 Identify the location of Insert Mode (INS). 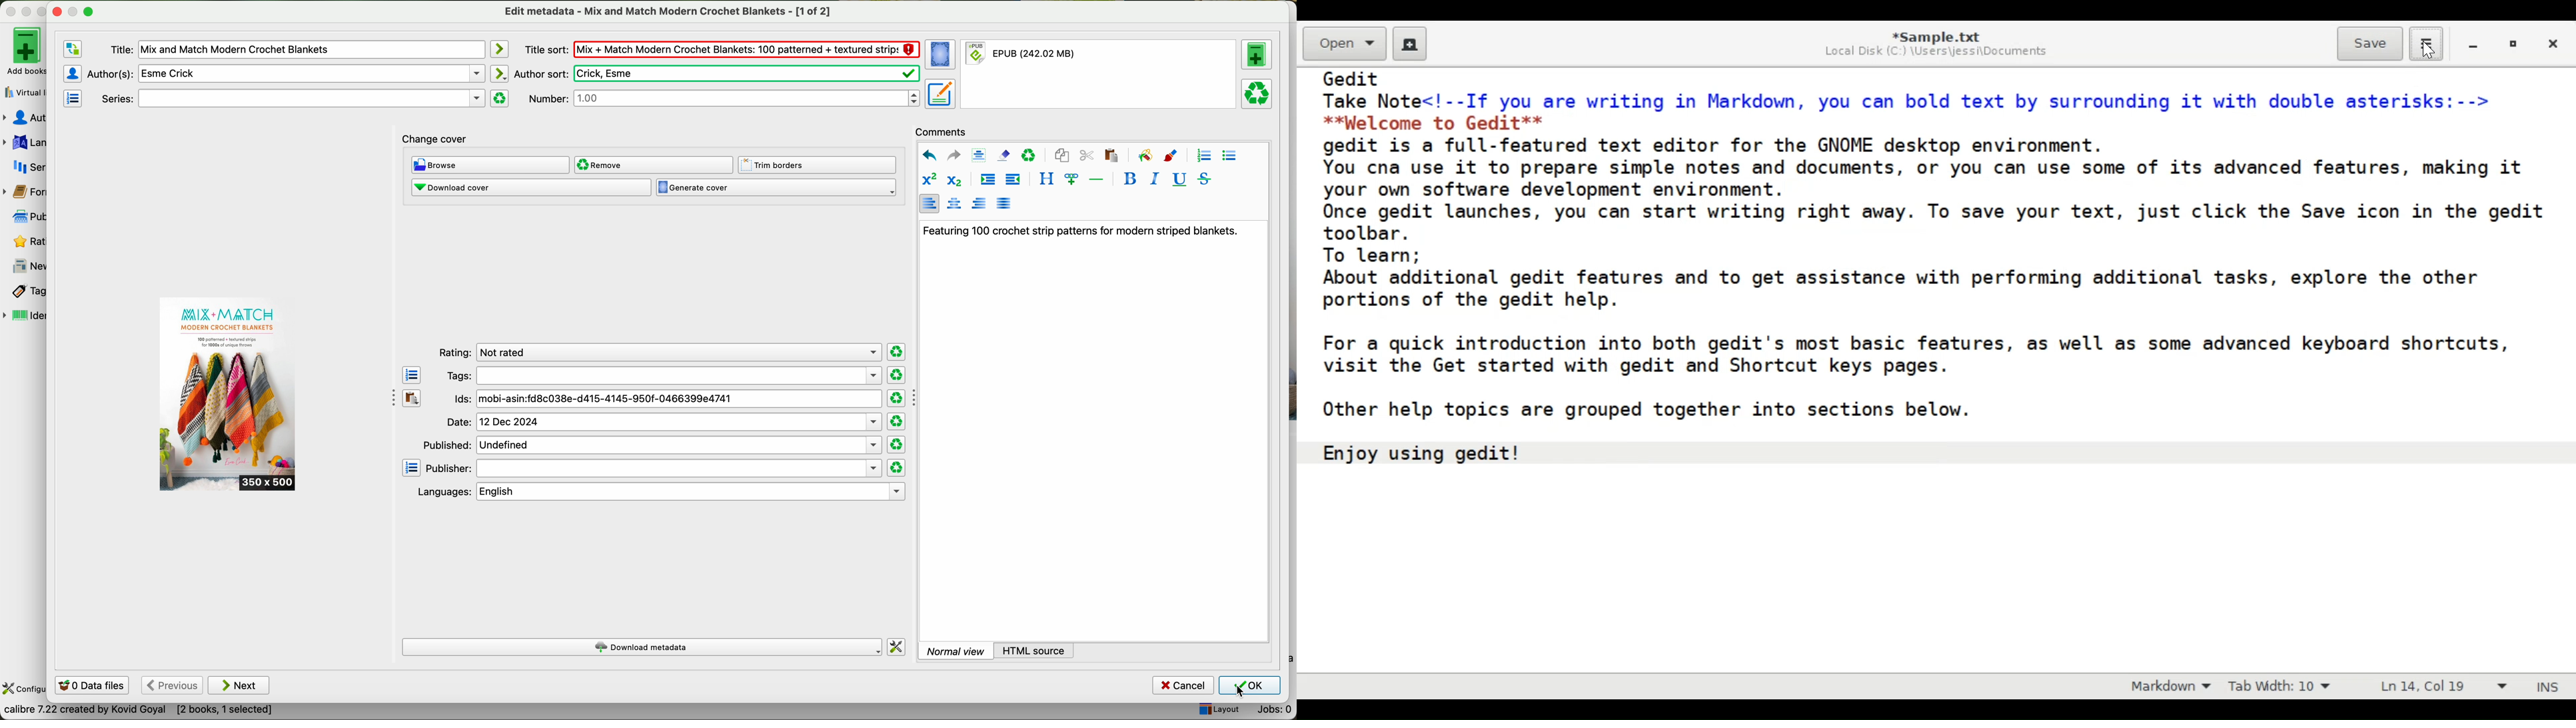
(2545, 686).